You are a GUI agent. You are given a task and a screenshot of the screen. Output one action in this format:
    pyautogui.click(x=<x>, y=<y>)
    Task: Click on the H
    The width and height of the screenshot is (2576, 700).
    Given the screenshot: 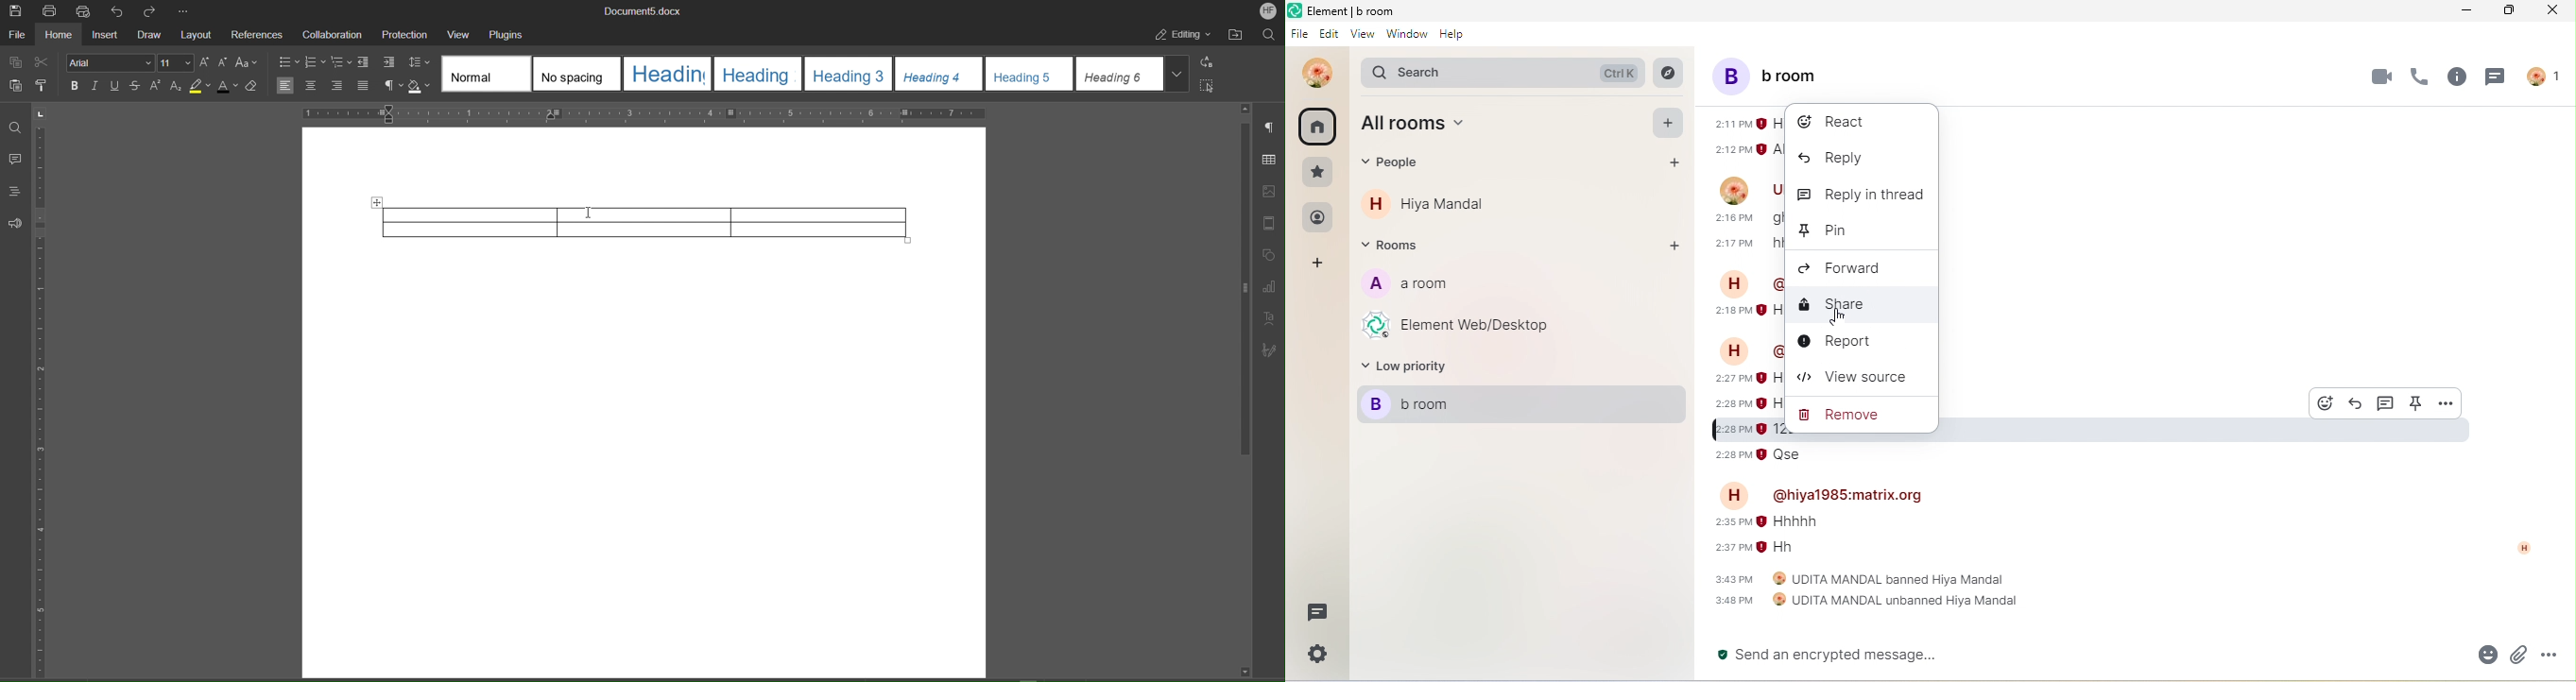 What is the action you would take?
    pyautogui.click(x=1734, y=350)
    